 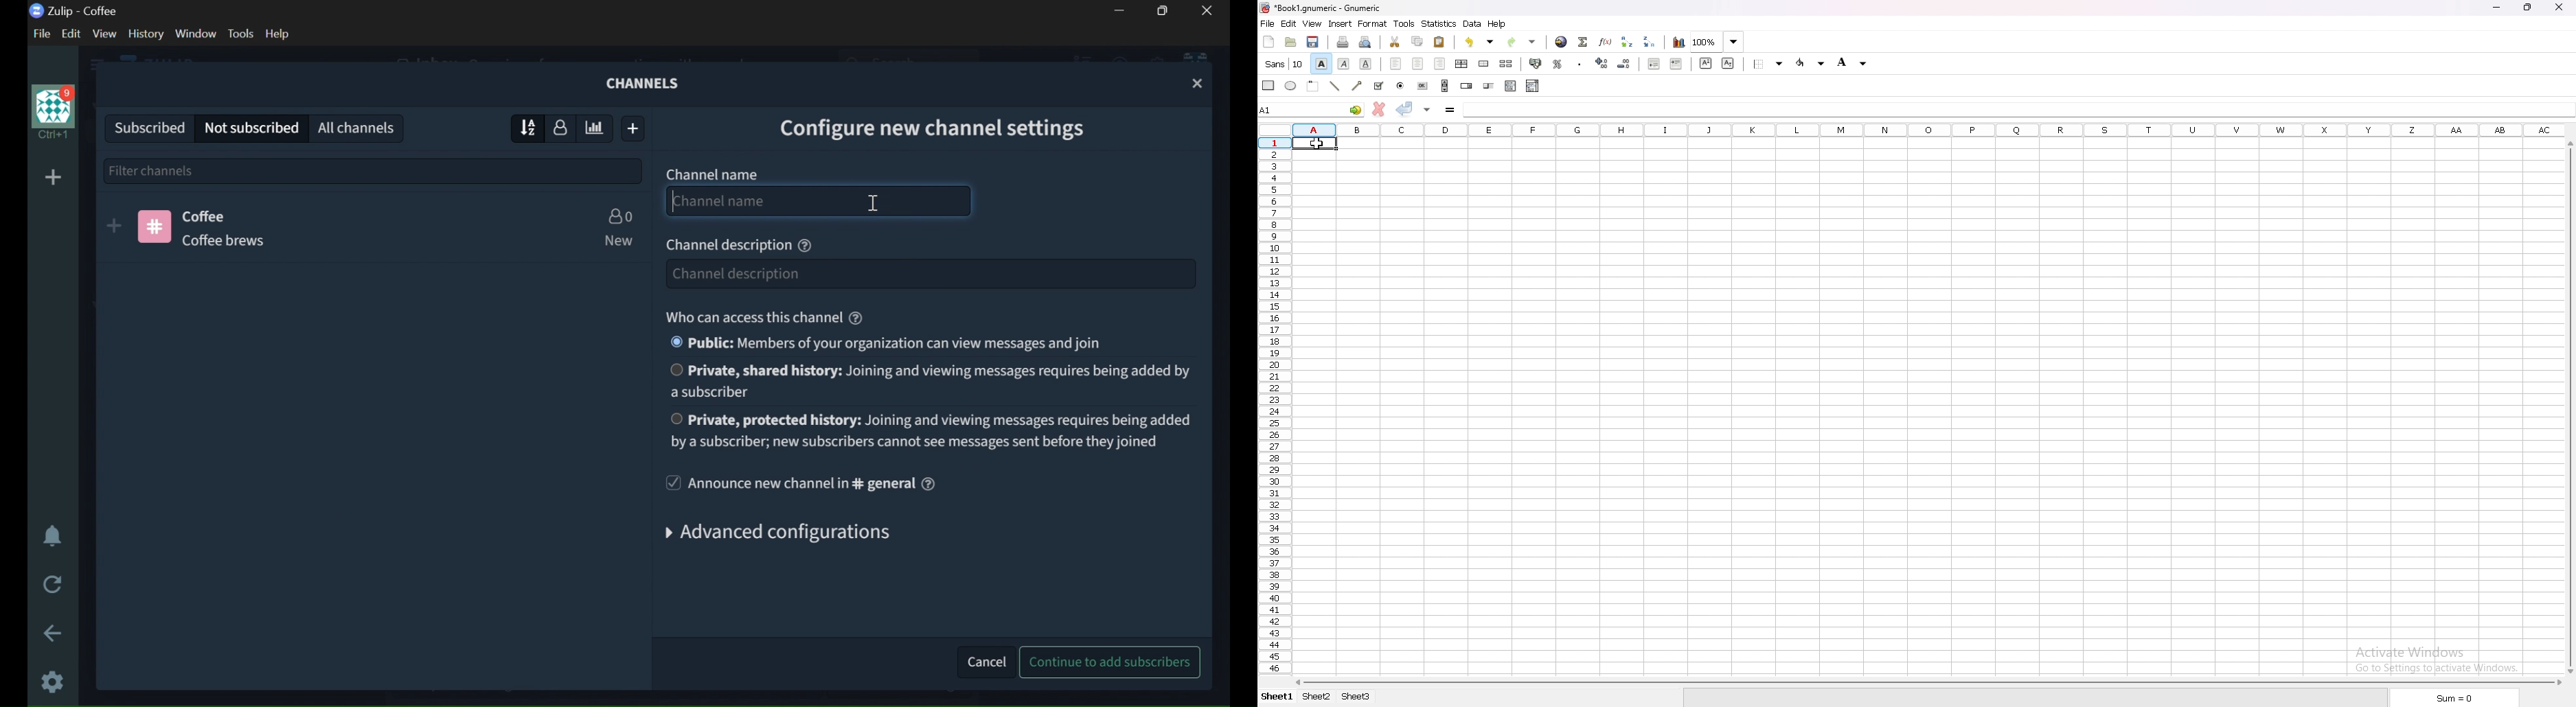 I want to click on ADD ORGANIZER, so click(x=52, y=178).